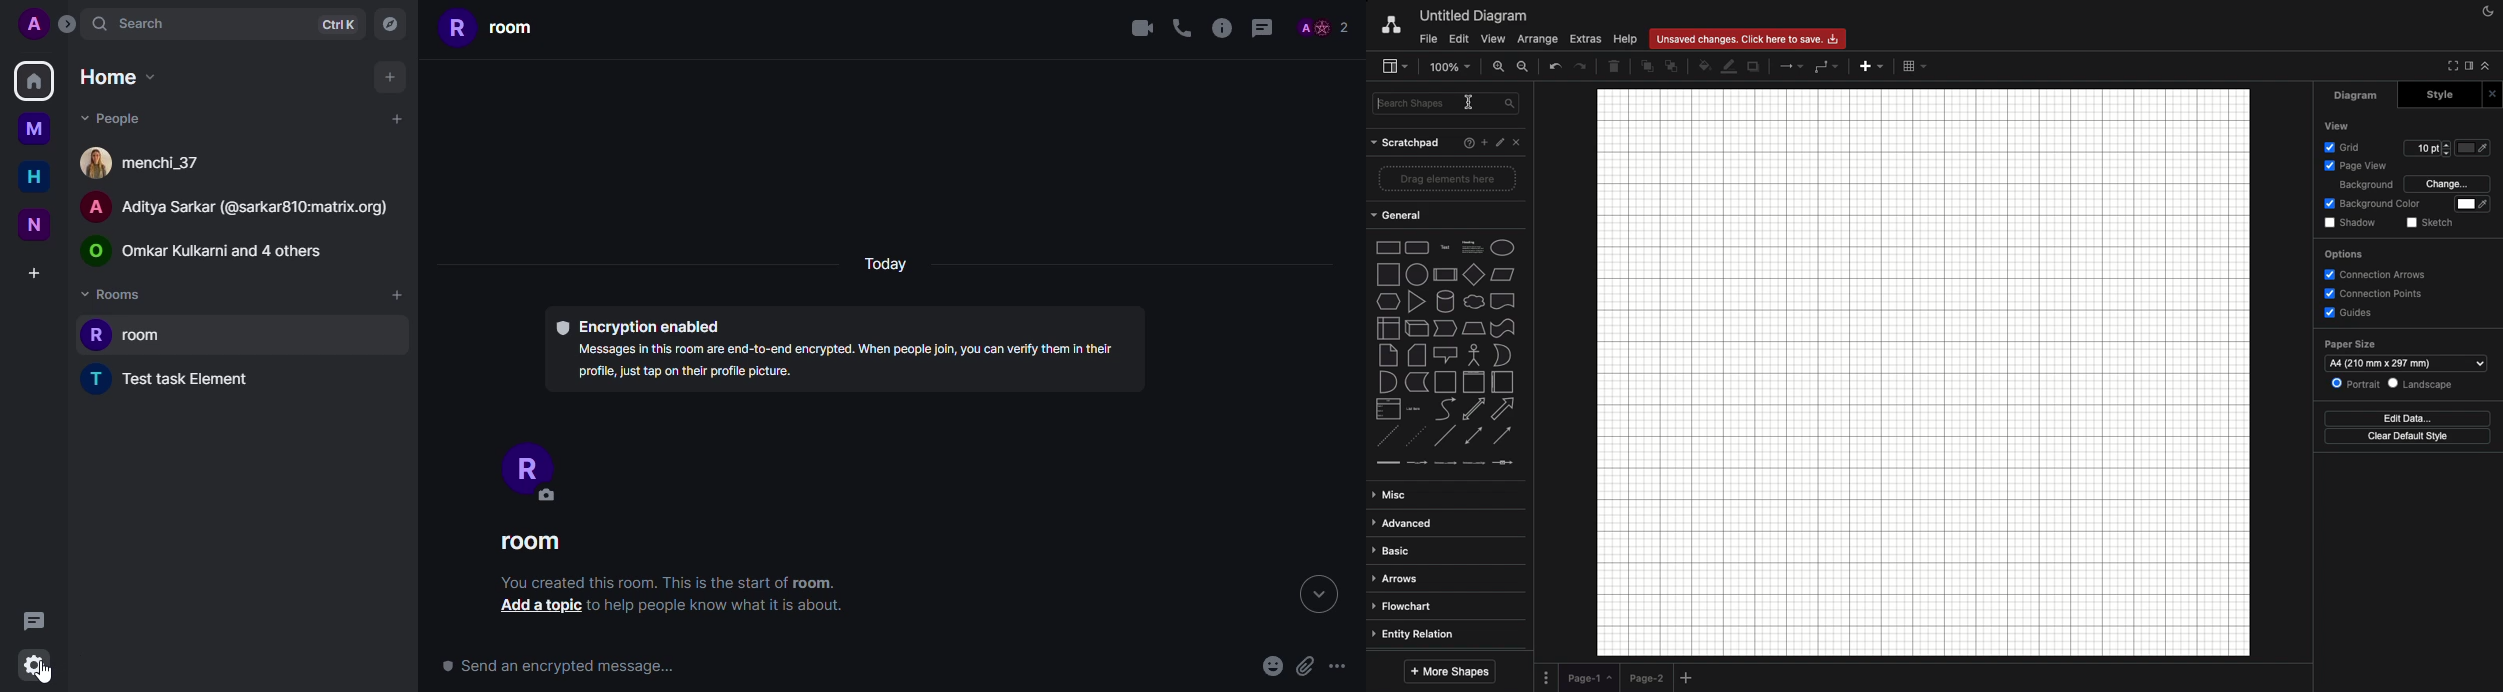 The width and height of the screenshot is (2520, 700). What do you see at coordinates (1445, 276) in the screenshot?
I see `` at bounding box center [1445, 276].